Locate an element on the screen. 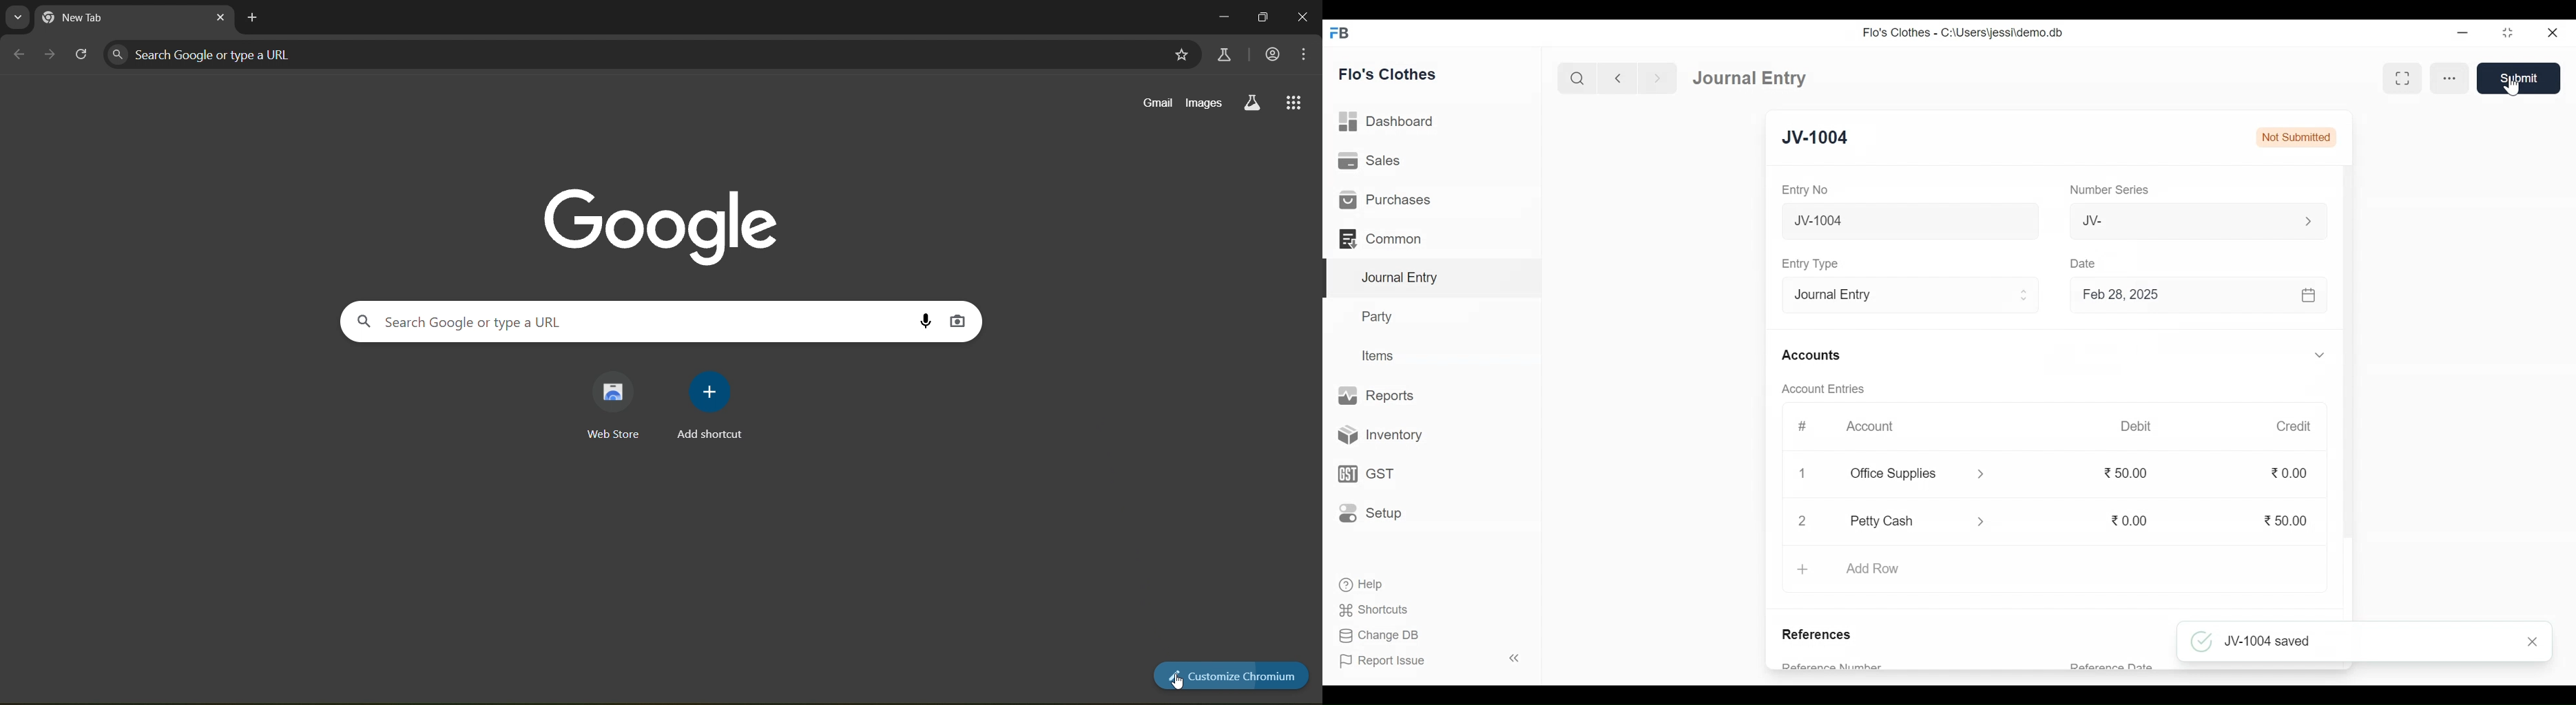 The image size is (2576, 728). Common is located at coordinates (1383, 238).